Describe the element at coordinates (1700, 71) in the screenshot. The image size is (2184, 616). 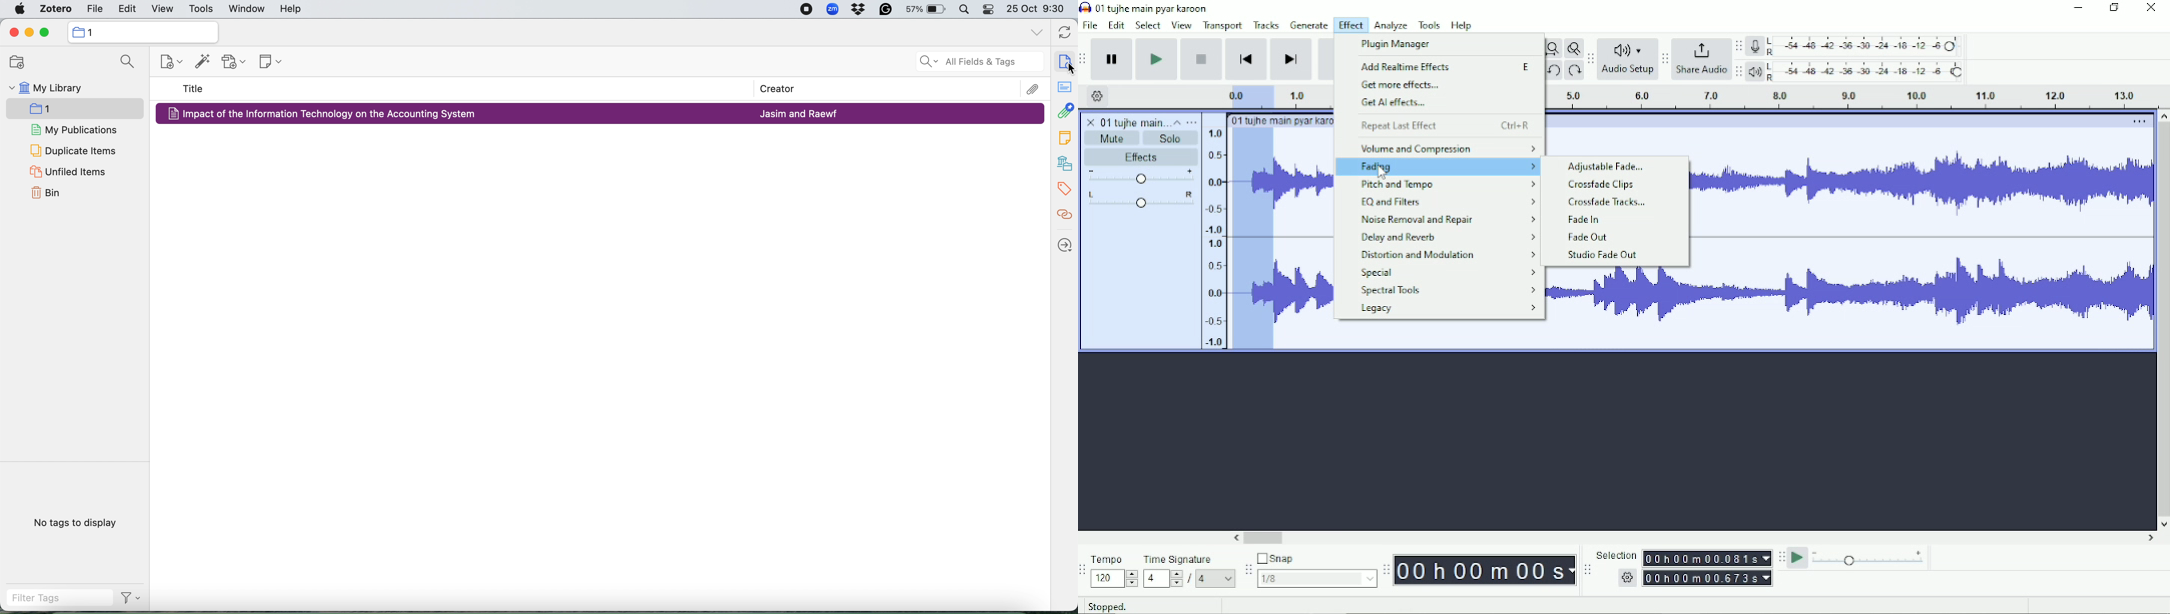
I see `Share Audio` at that location.